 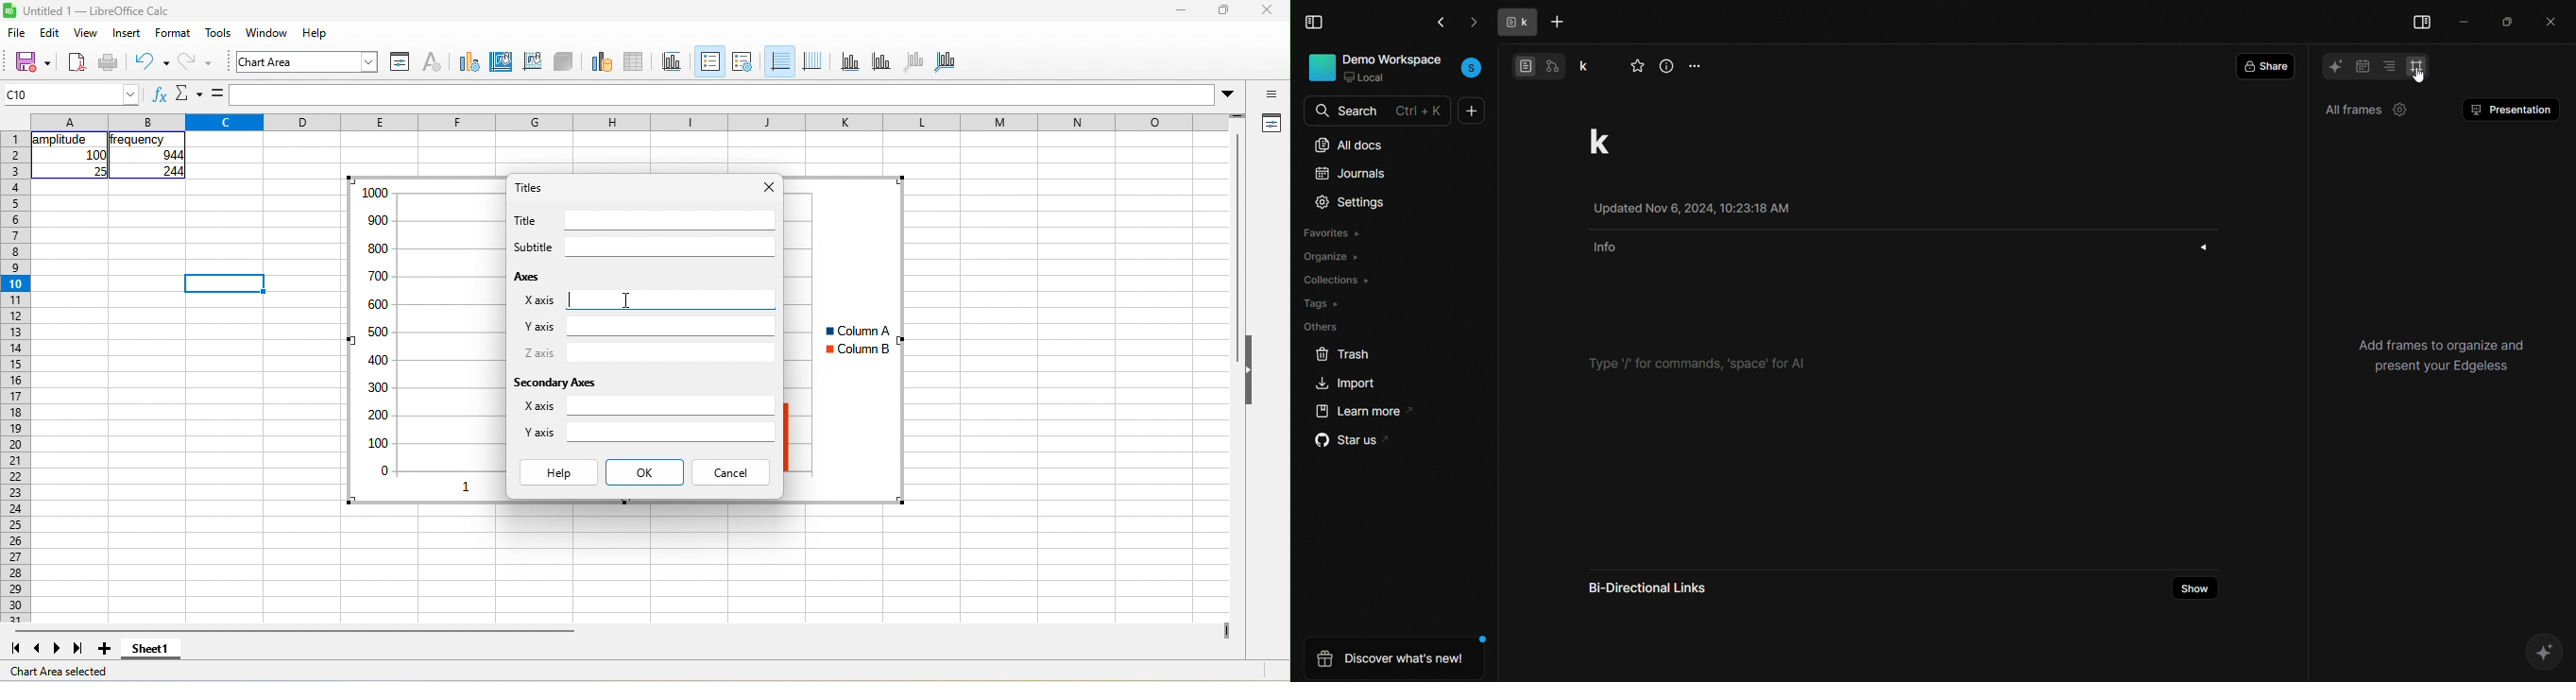 I want to click on cell name, so click(x=70, y=94).